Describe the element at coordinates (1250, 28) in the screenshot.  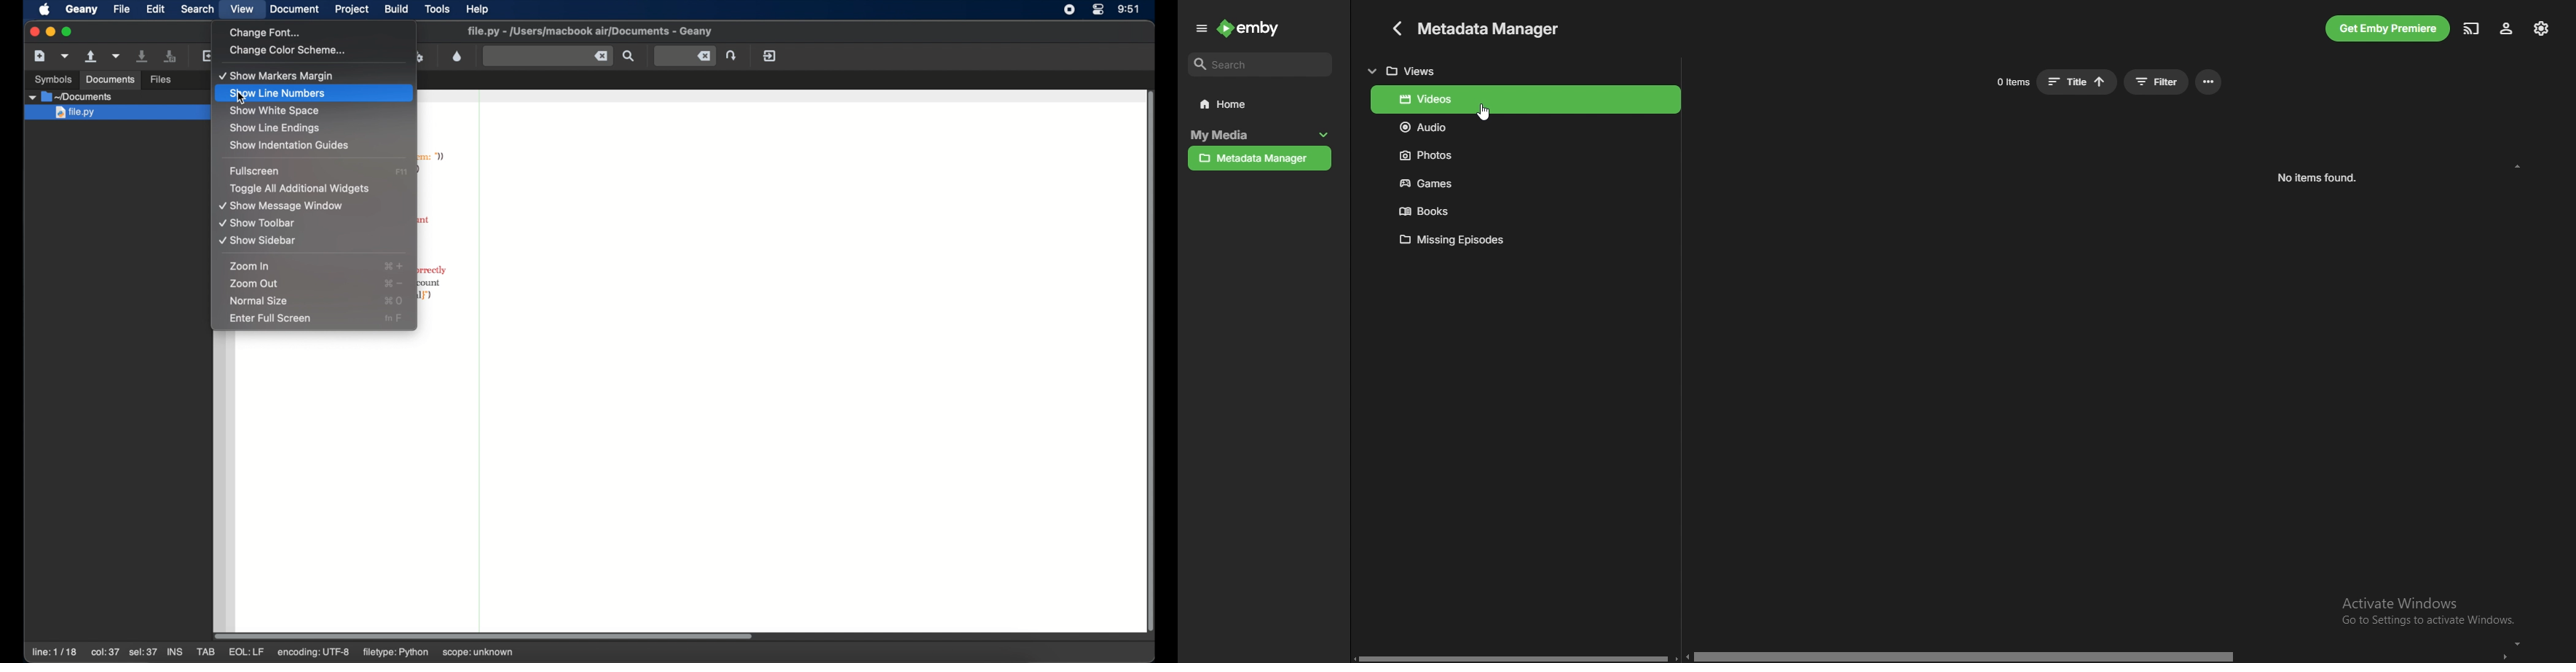
I see `emby` at that location.